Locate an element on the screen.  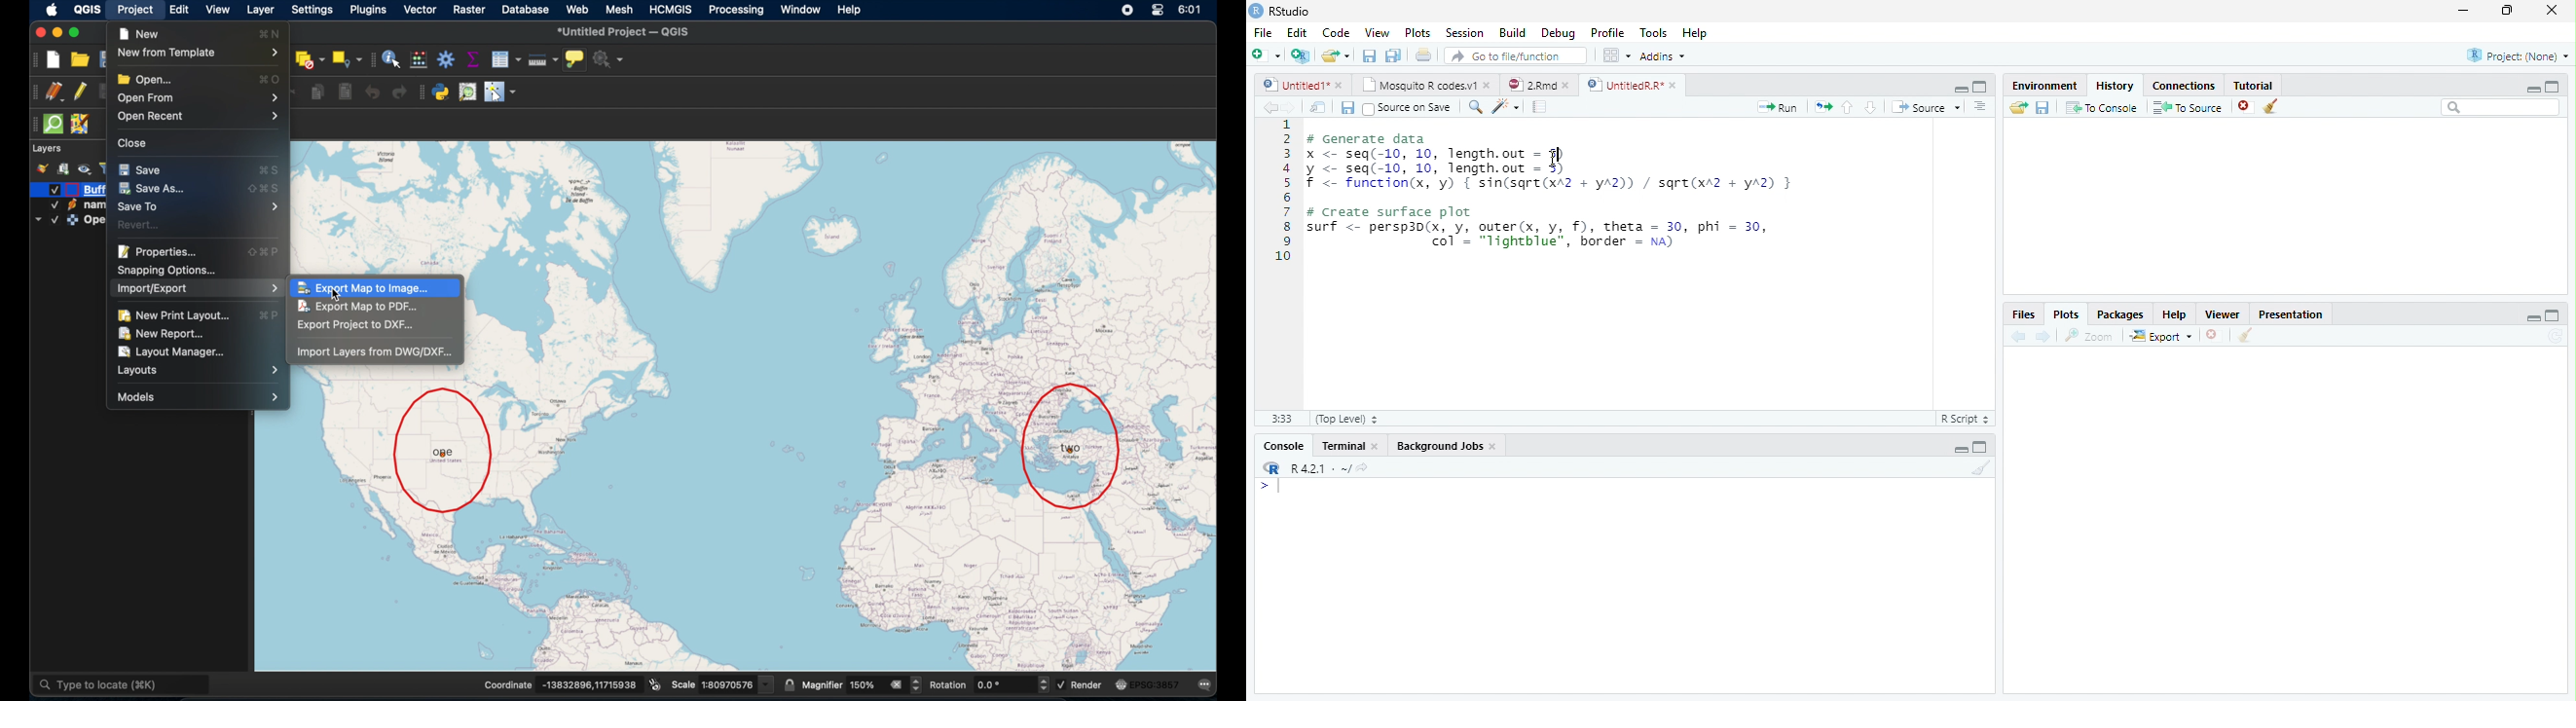
Build is located at coordinates (1512, 32).